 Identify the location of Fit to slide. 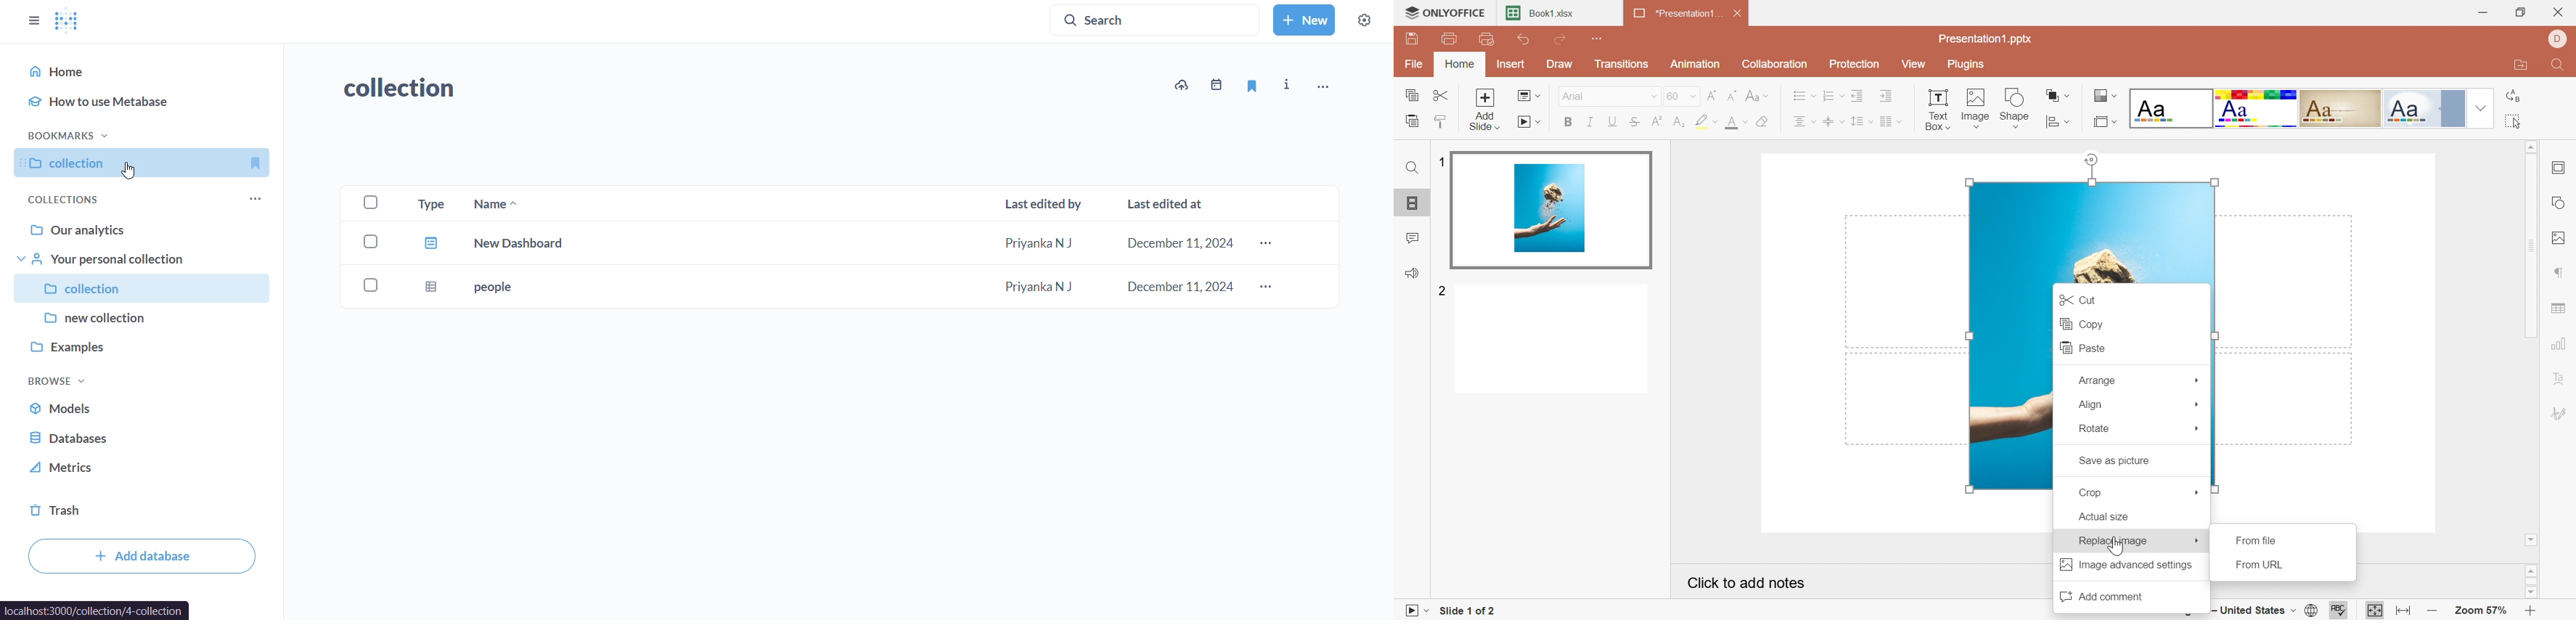
(2375, 610).